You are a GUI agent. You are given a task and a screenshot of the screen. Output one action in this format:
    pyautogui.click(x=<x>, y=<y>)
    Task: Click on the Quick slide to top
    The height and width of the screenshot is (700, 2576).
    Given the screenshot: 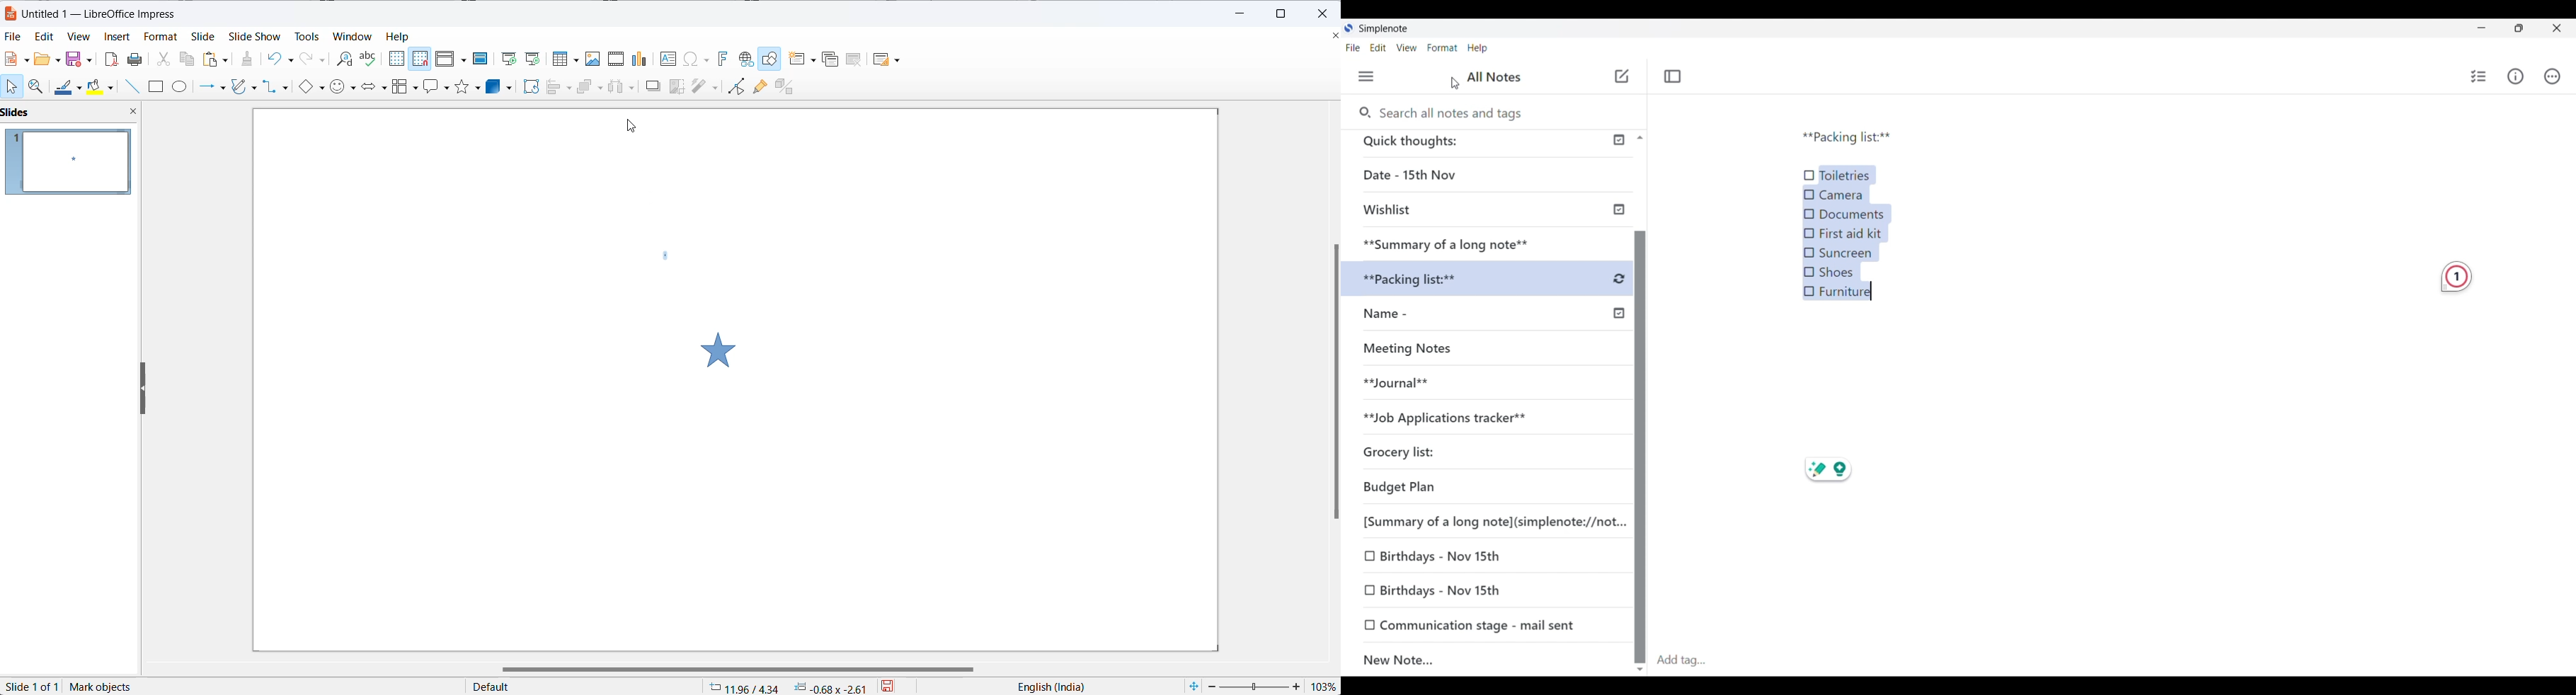 What is the action you would take?
    pyautogui.click(x=1640, y=138)
    